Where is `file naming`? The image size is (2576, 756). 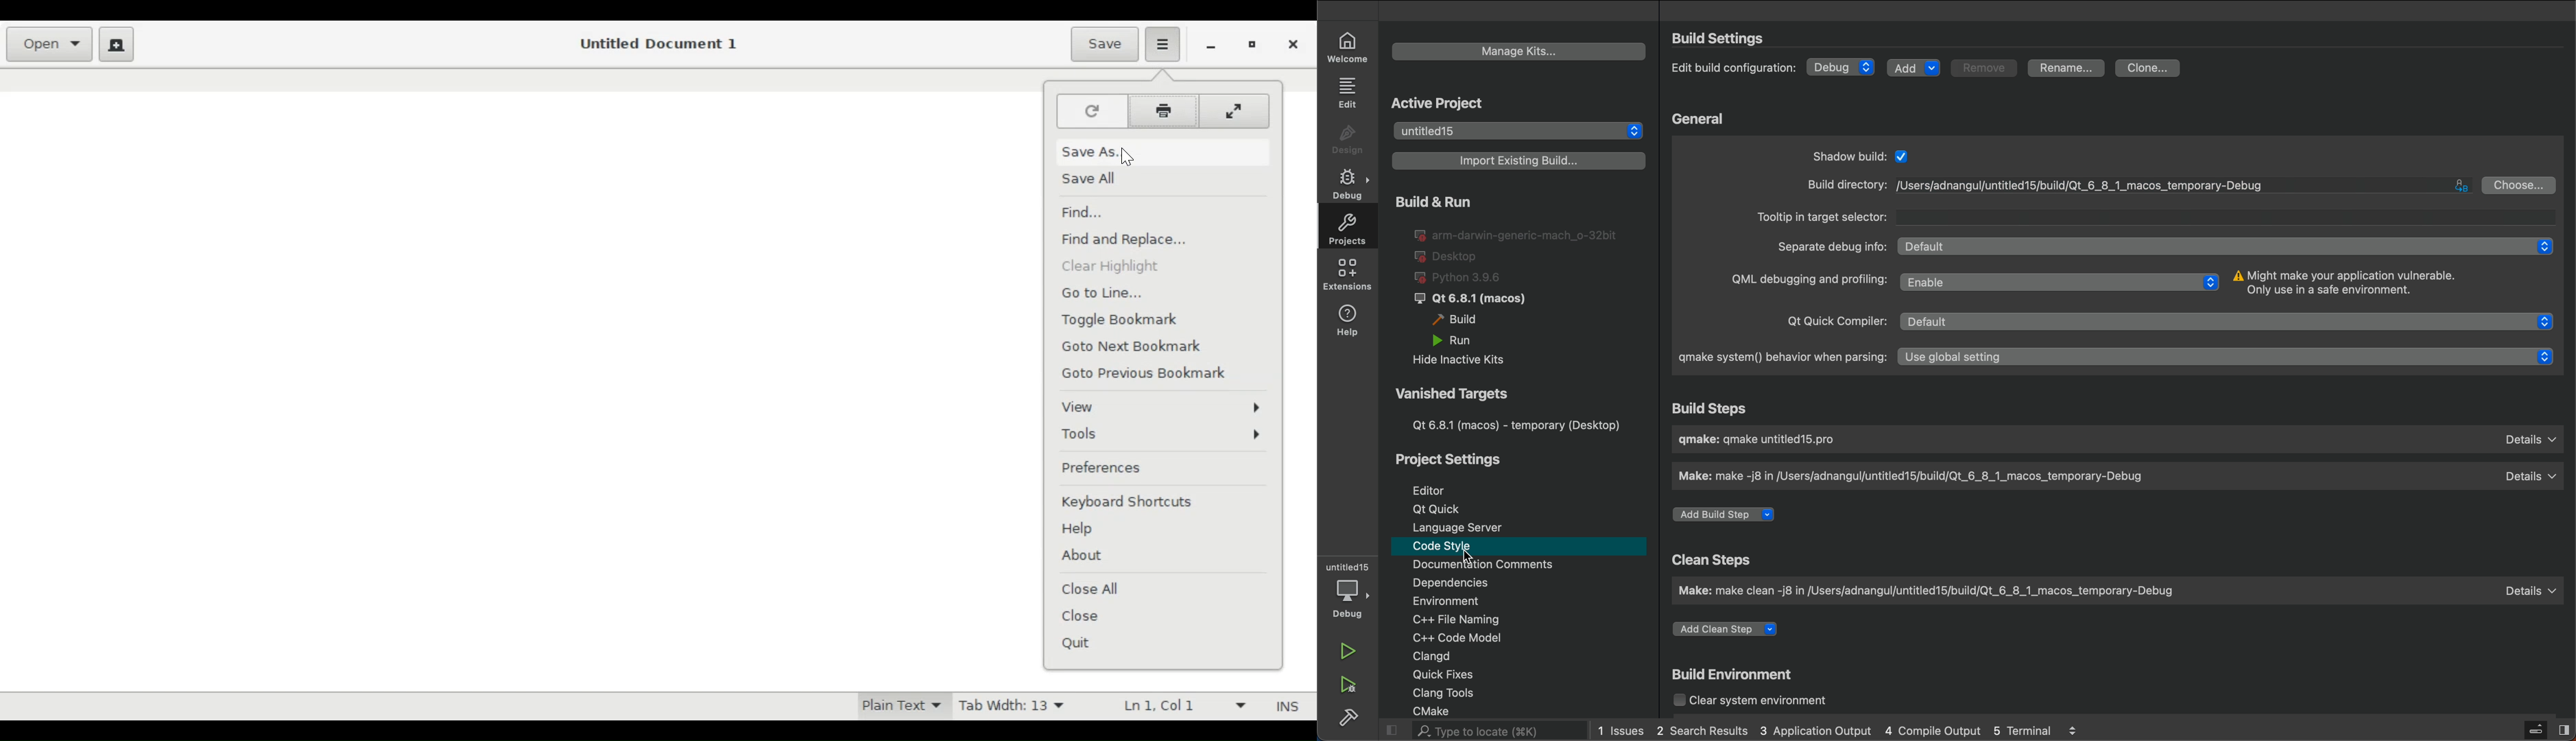
file naming is located at coordinates (1469, 618).